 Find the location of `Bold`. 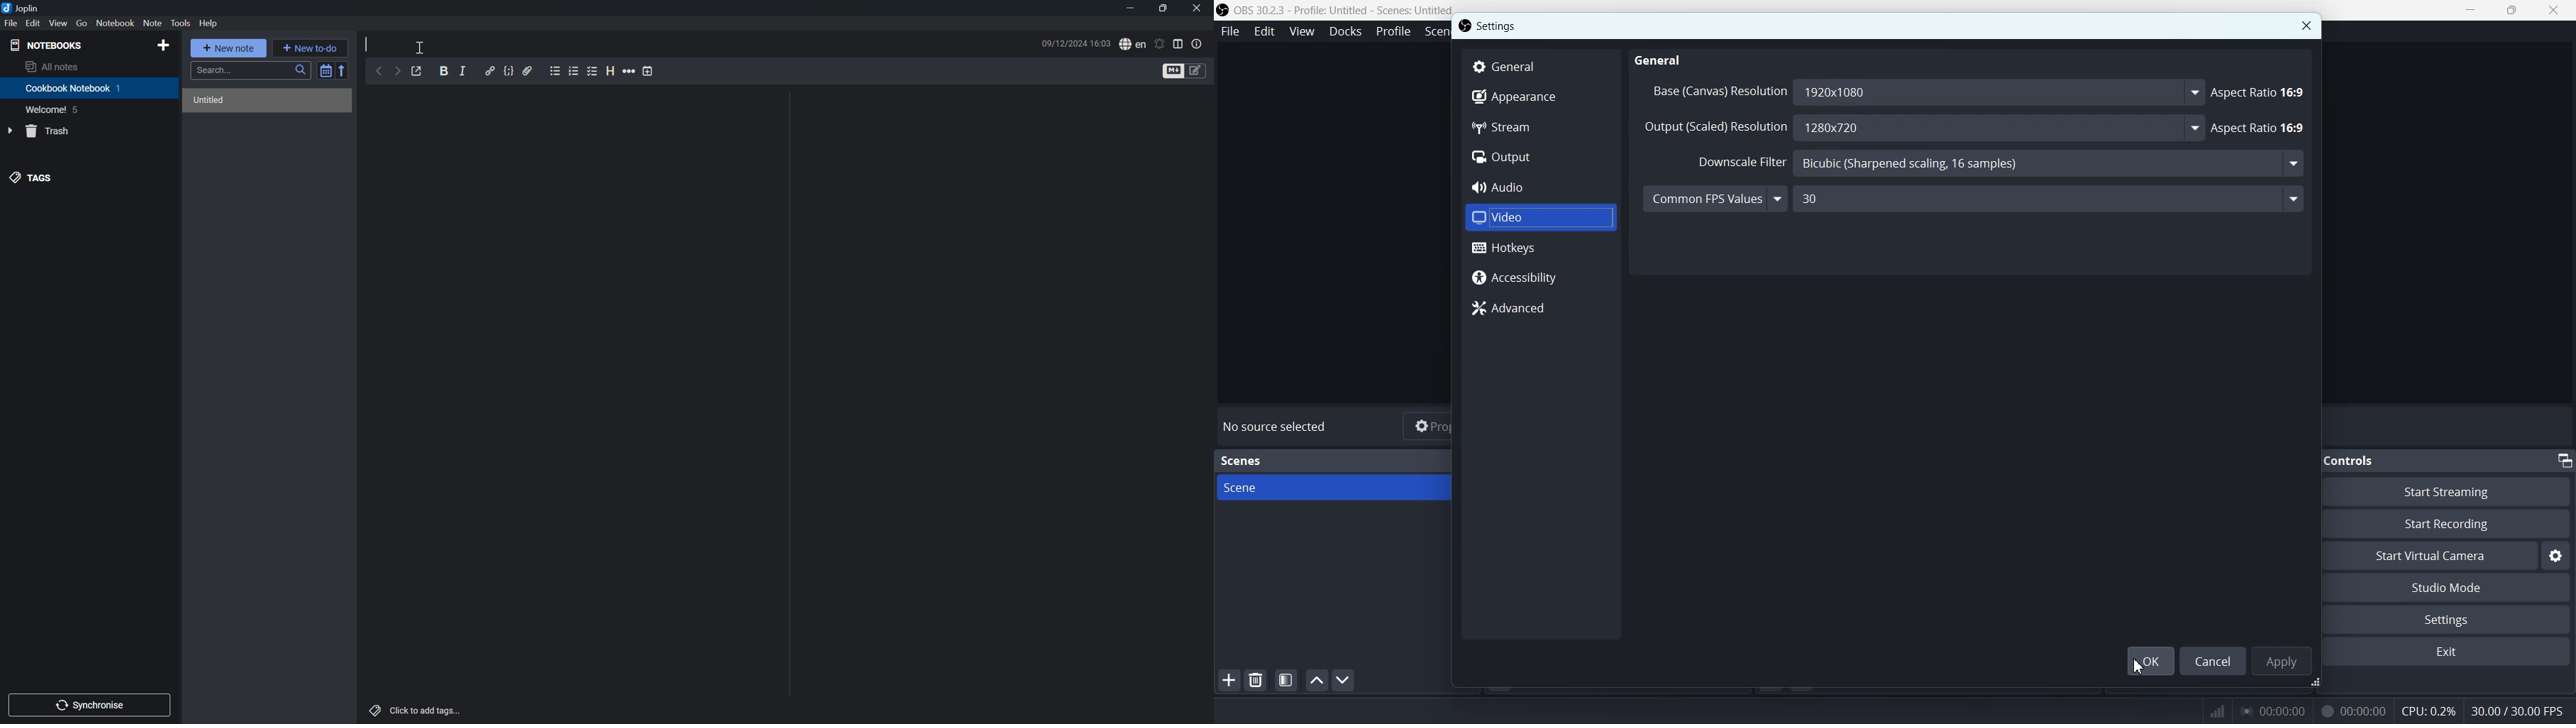

Bold is located at coordinates (445, 69).